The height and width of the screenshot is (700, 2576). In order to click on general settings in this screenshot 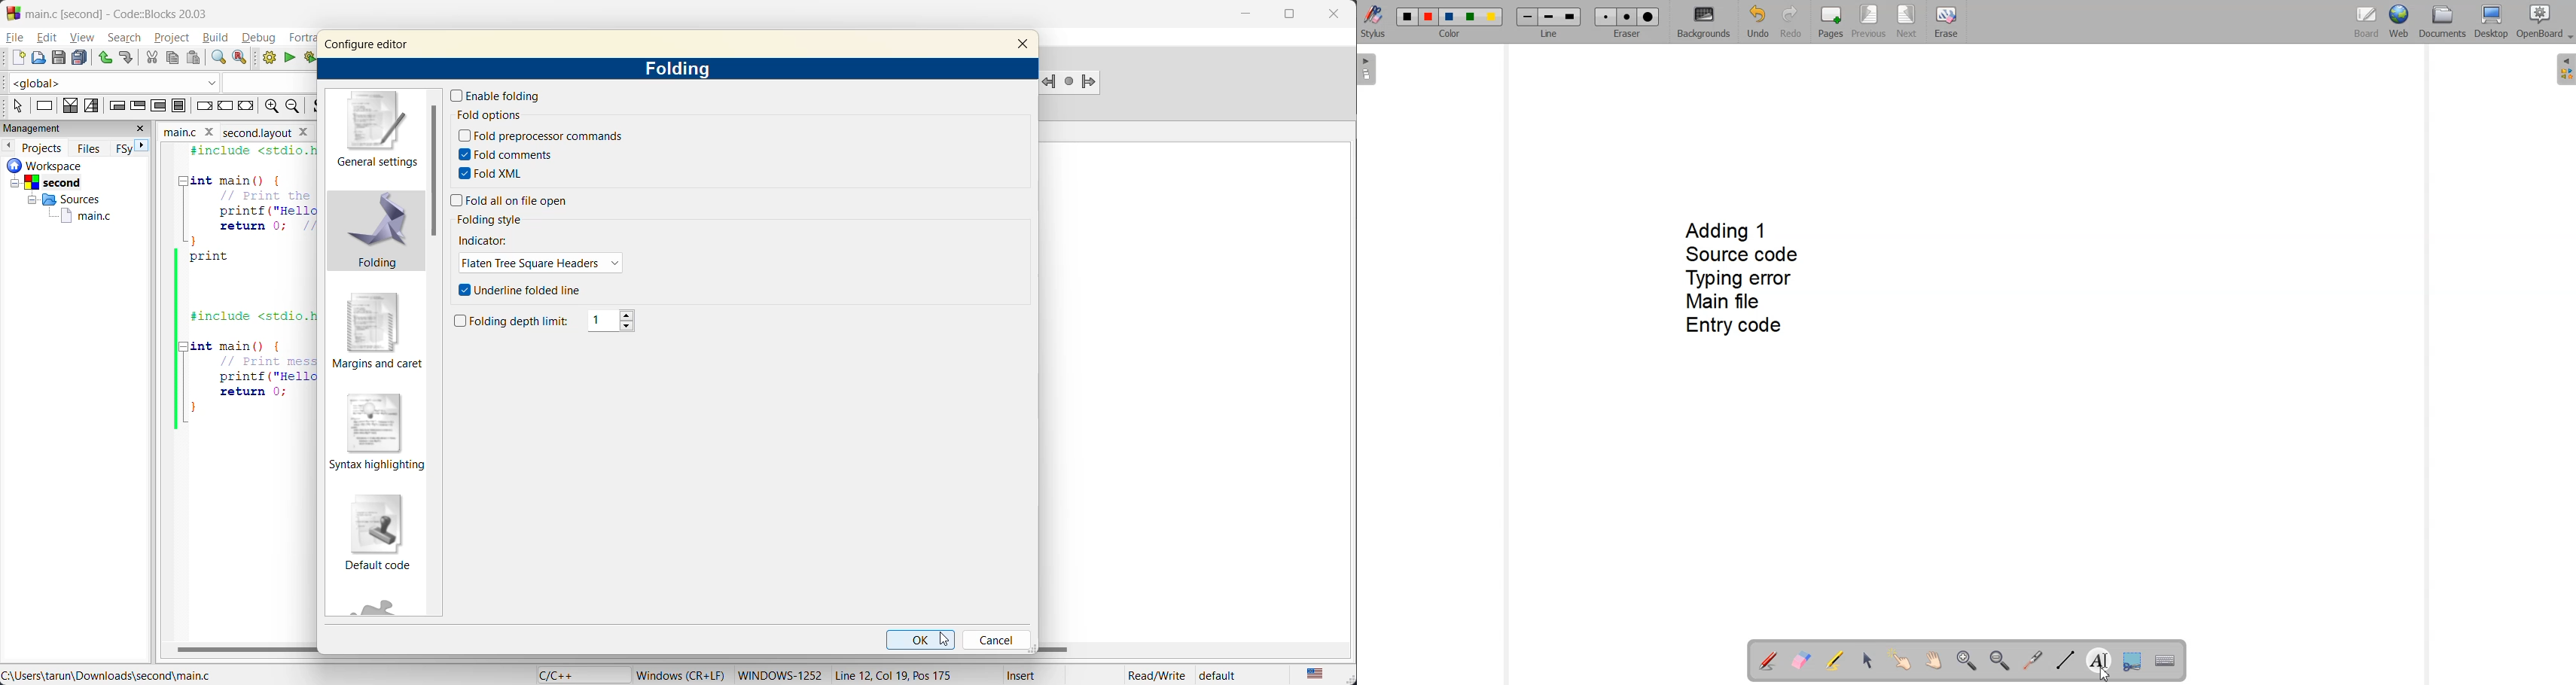, I will do `click(370, 134)`.